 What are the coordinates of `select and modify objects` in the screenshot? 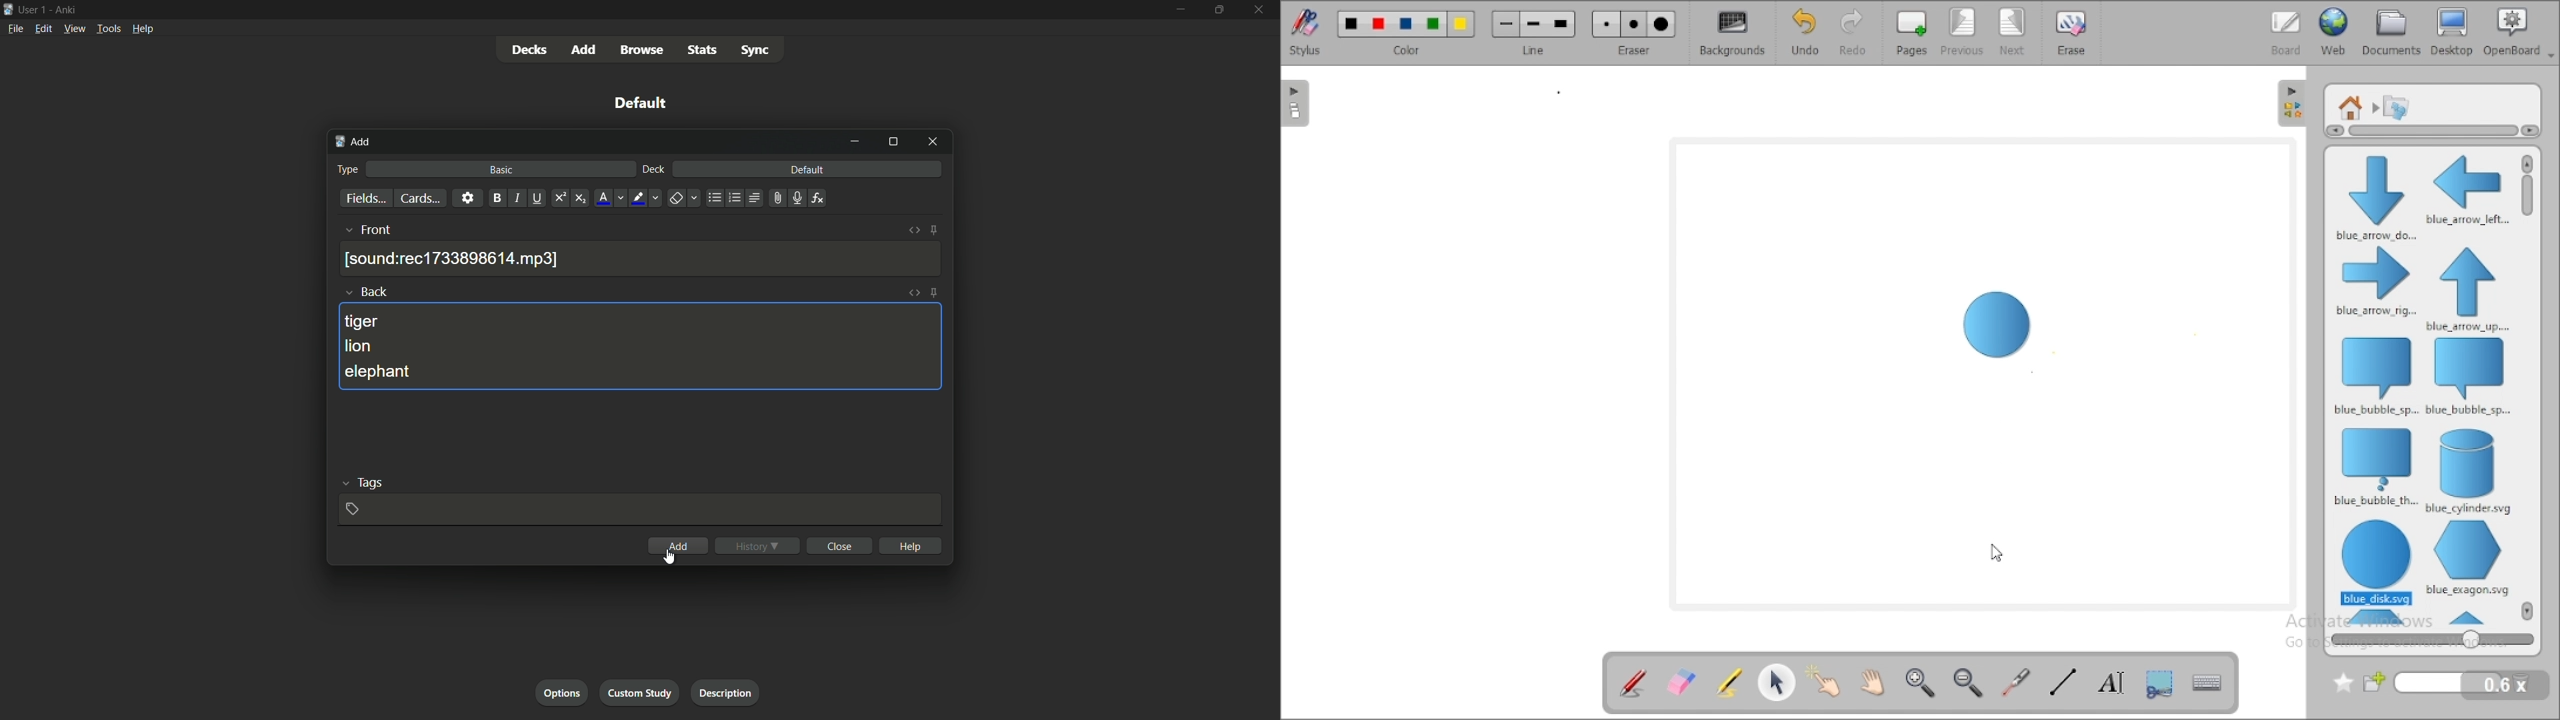 It's located at (1778, 681).